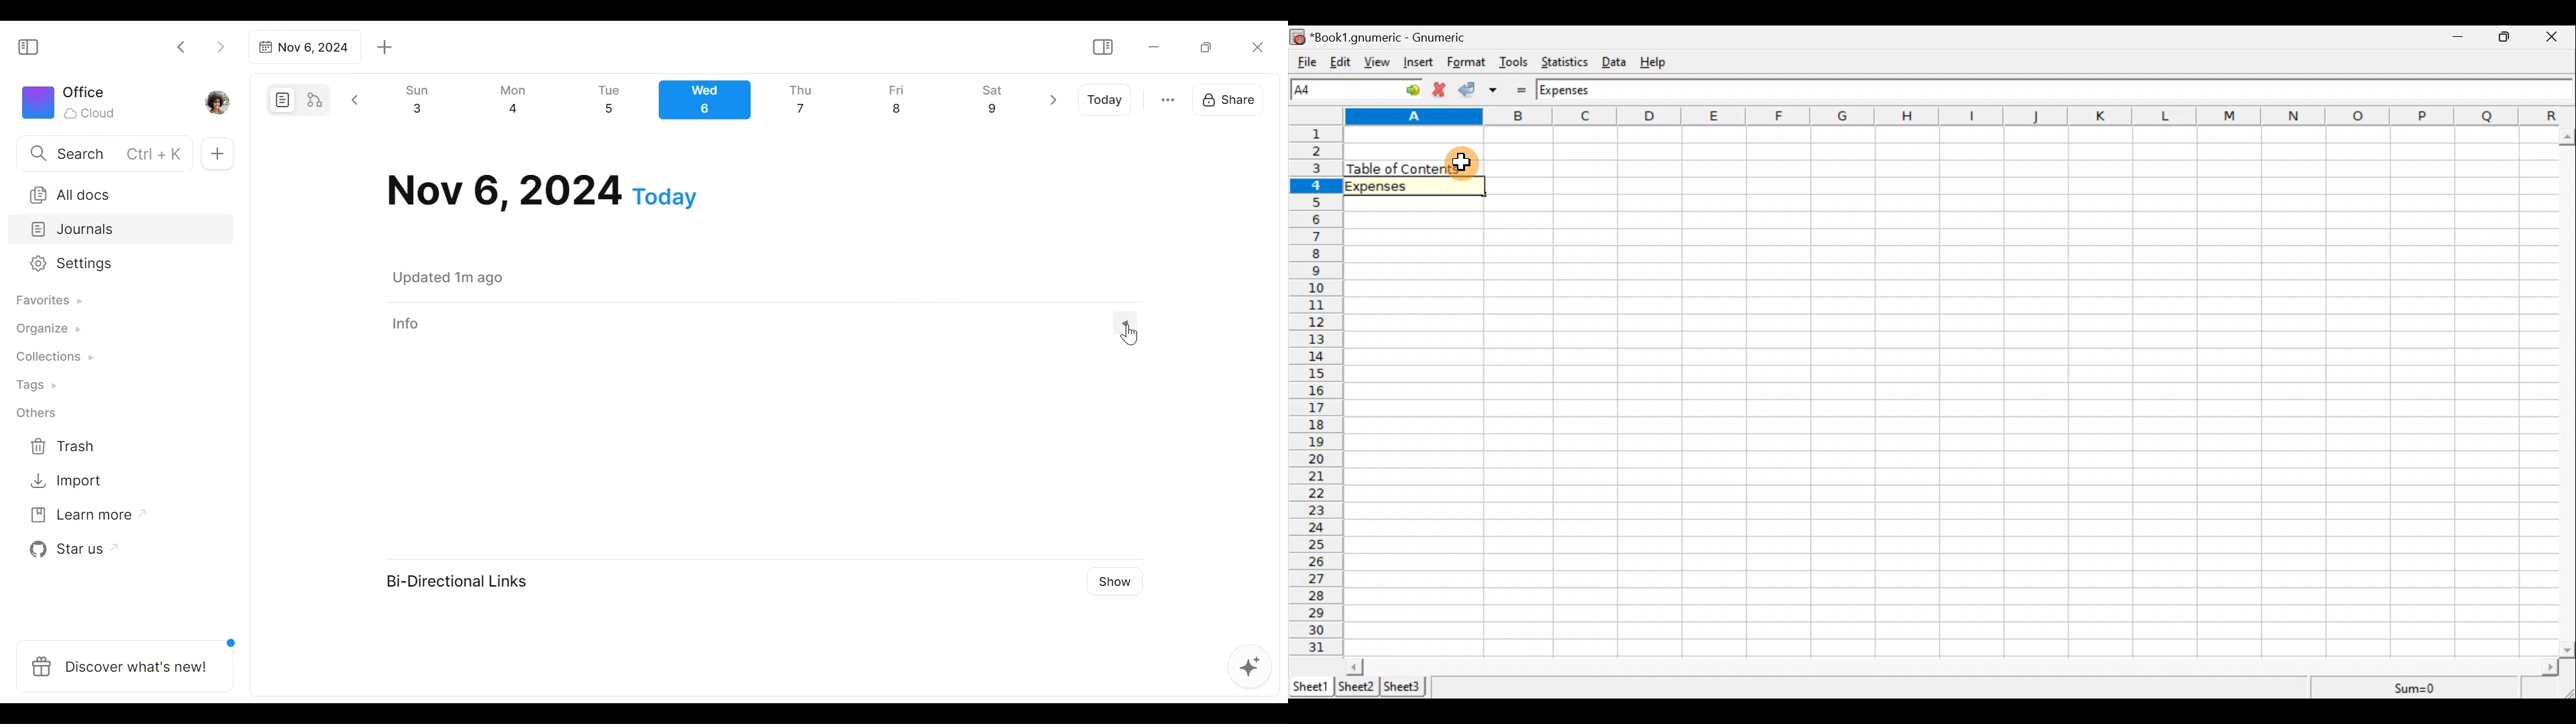  I want to click on more otions, so click(1168, 99).